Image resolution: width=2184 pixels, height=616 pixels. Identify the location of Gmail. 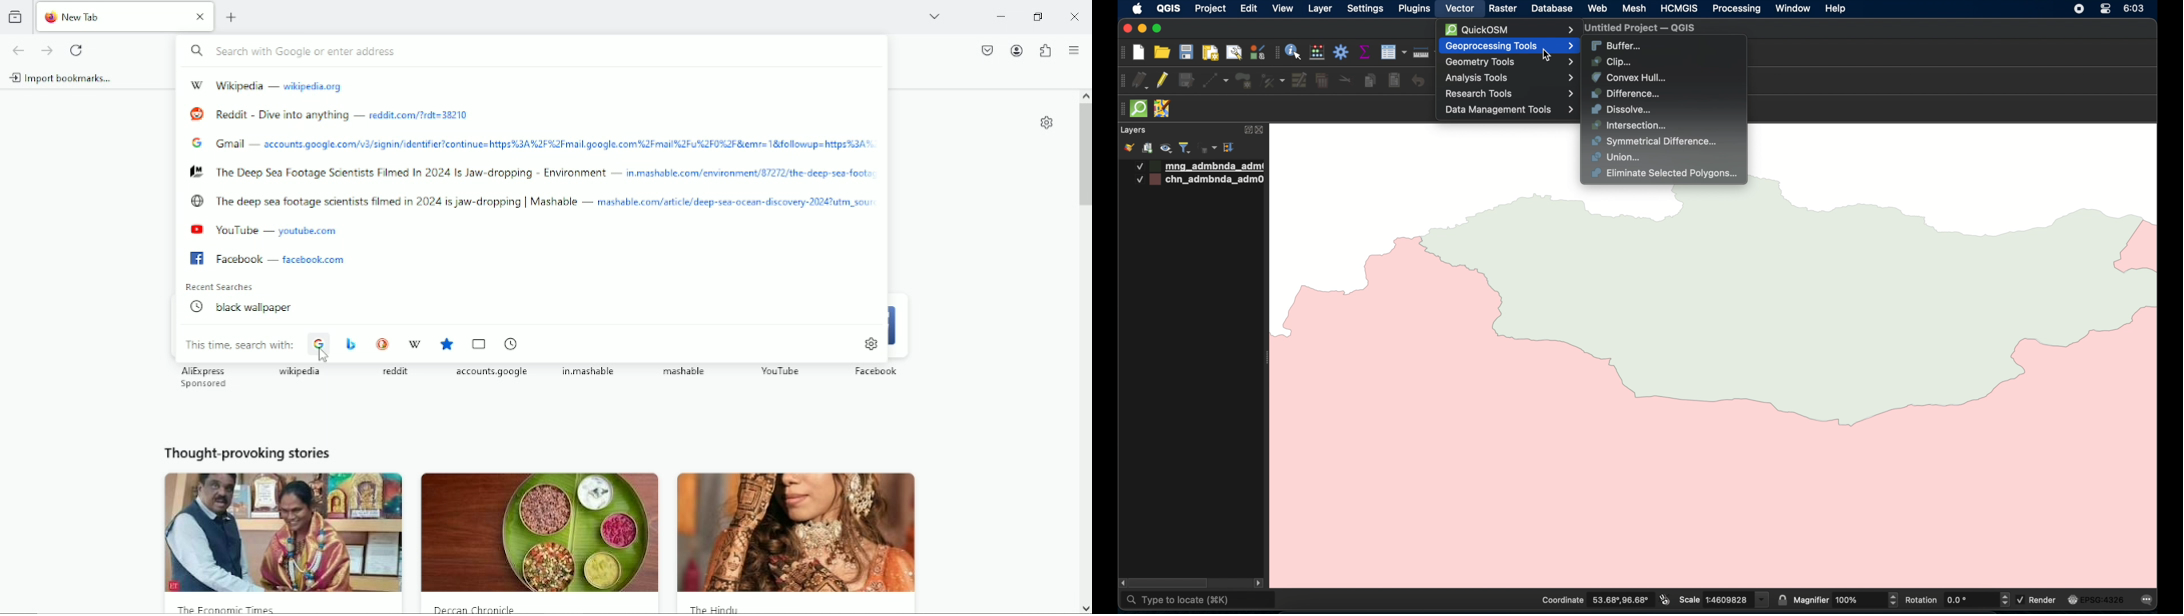
(234, 144).